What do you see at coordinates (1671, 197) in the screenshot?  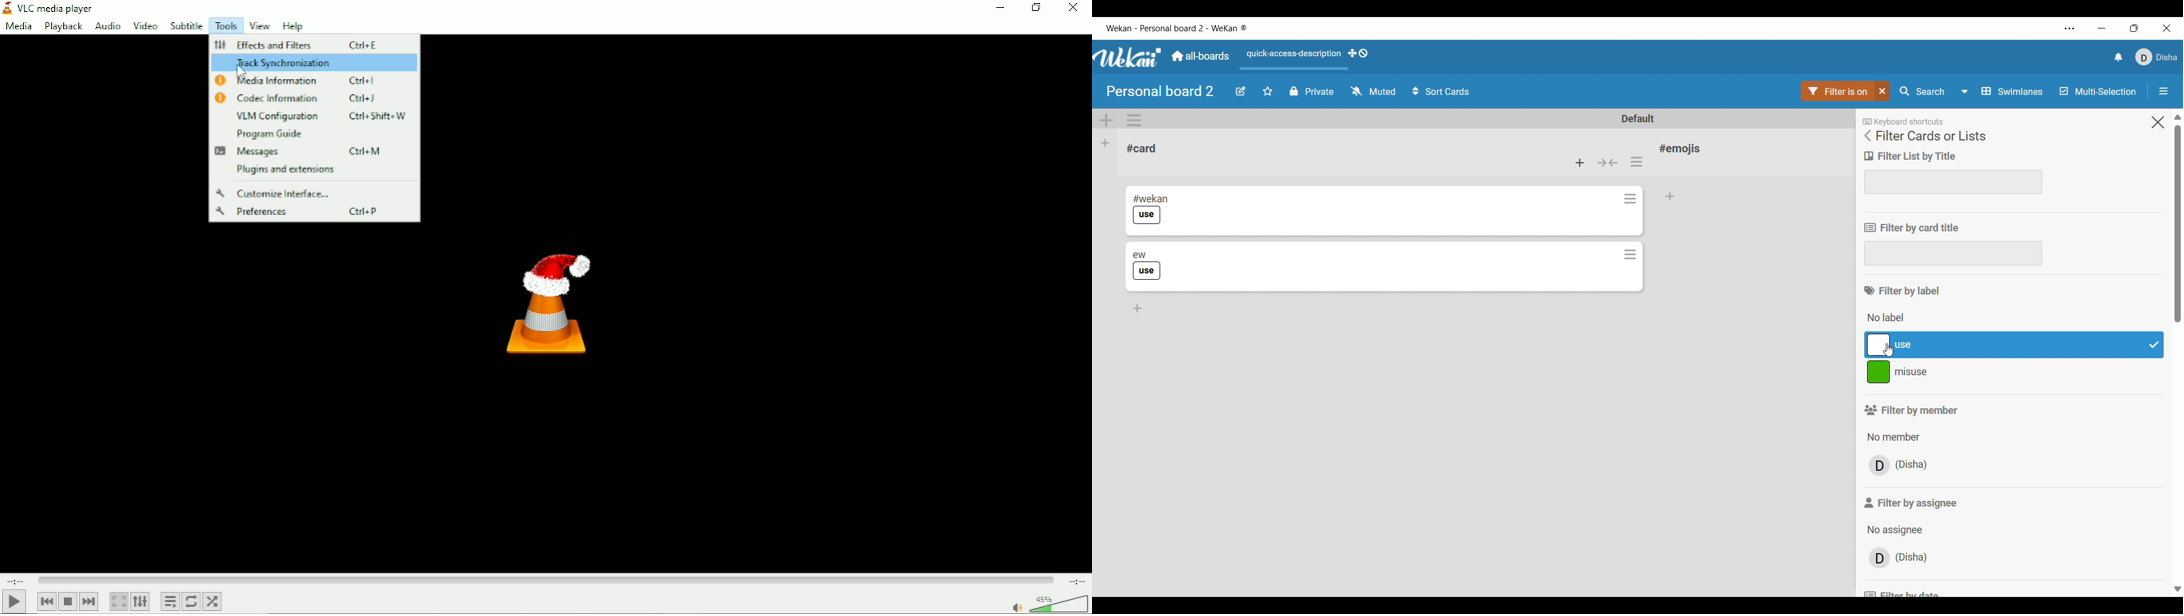 I see `Add card to bottom of list` at bounding box center [1671, 197].